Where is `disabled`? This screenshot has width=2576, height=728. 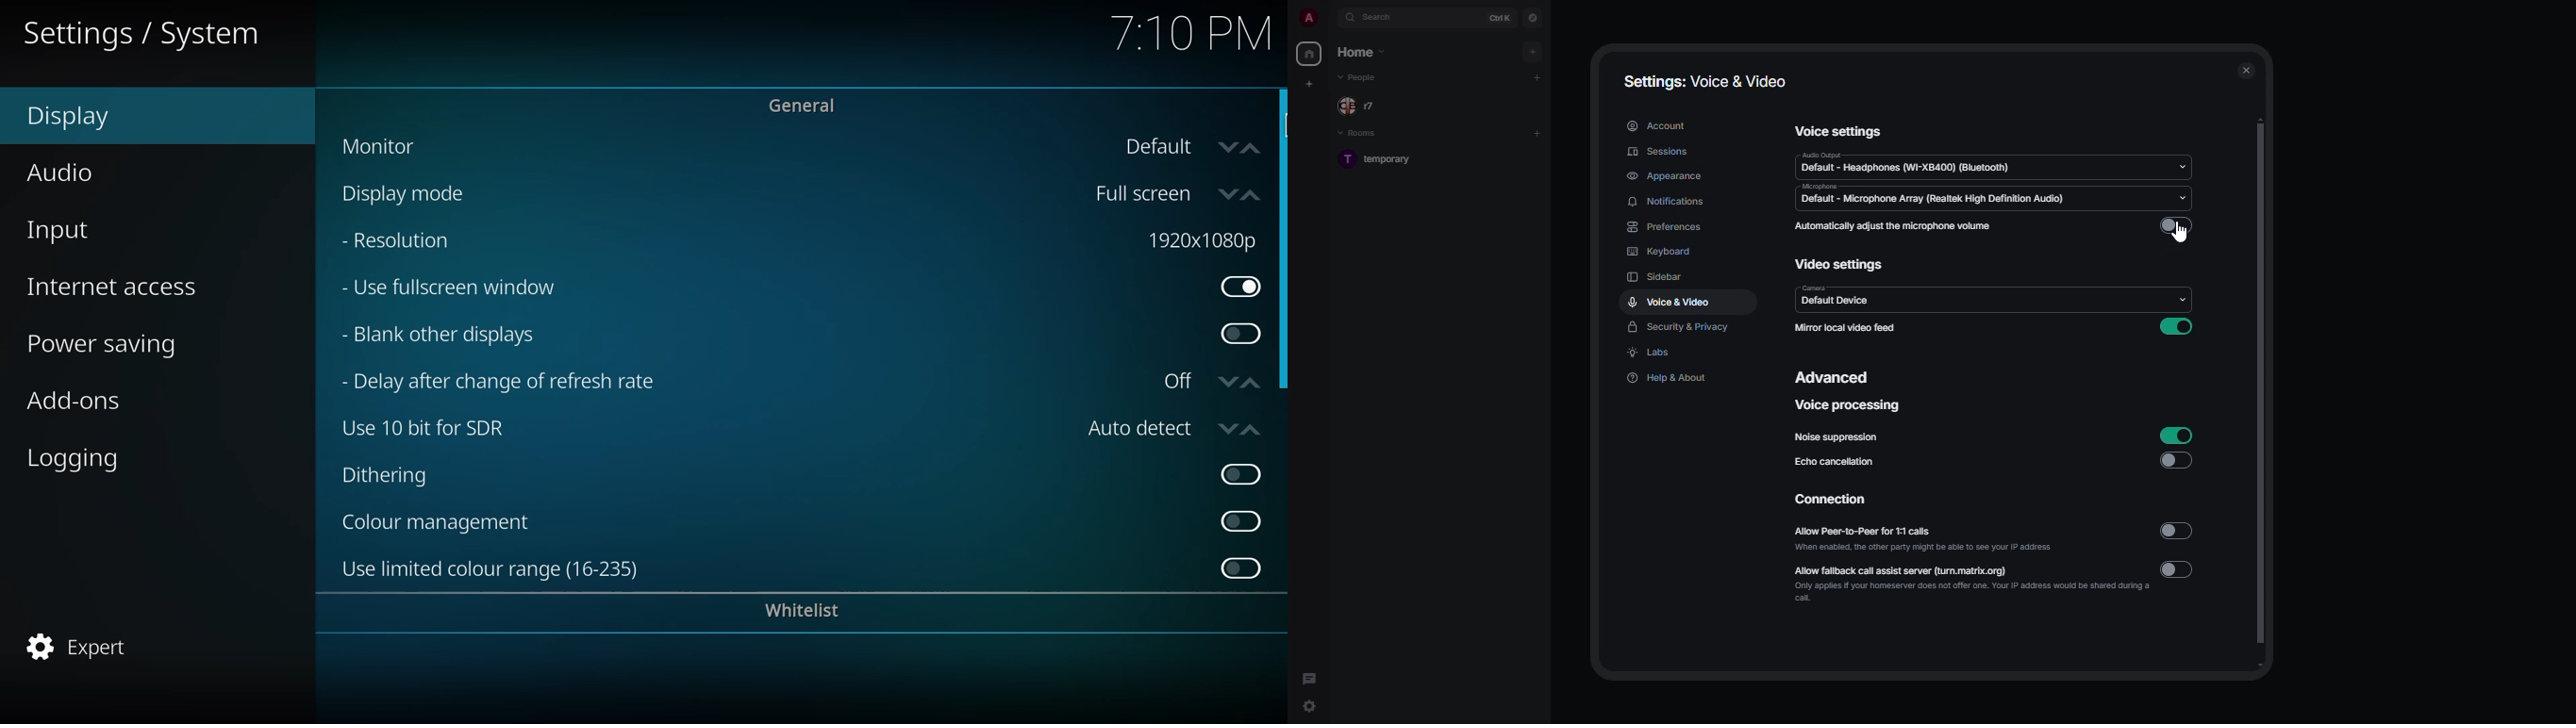
disabled is located at coordinates (2181, 460).